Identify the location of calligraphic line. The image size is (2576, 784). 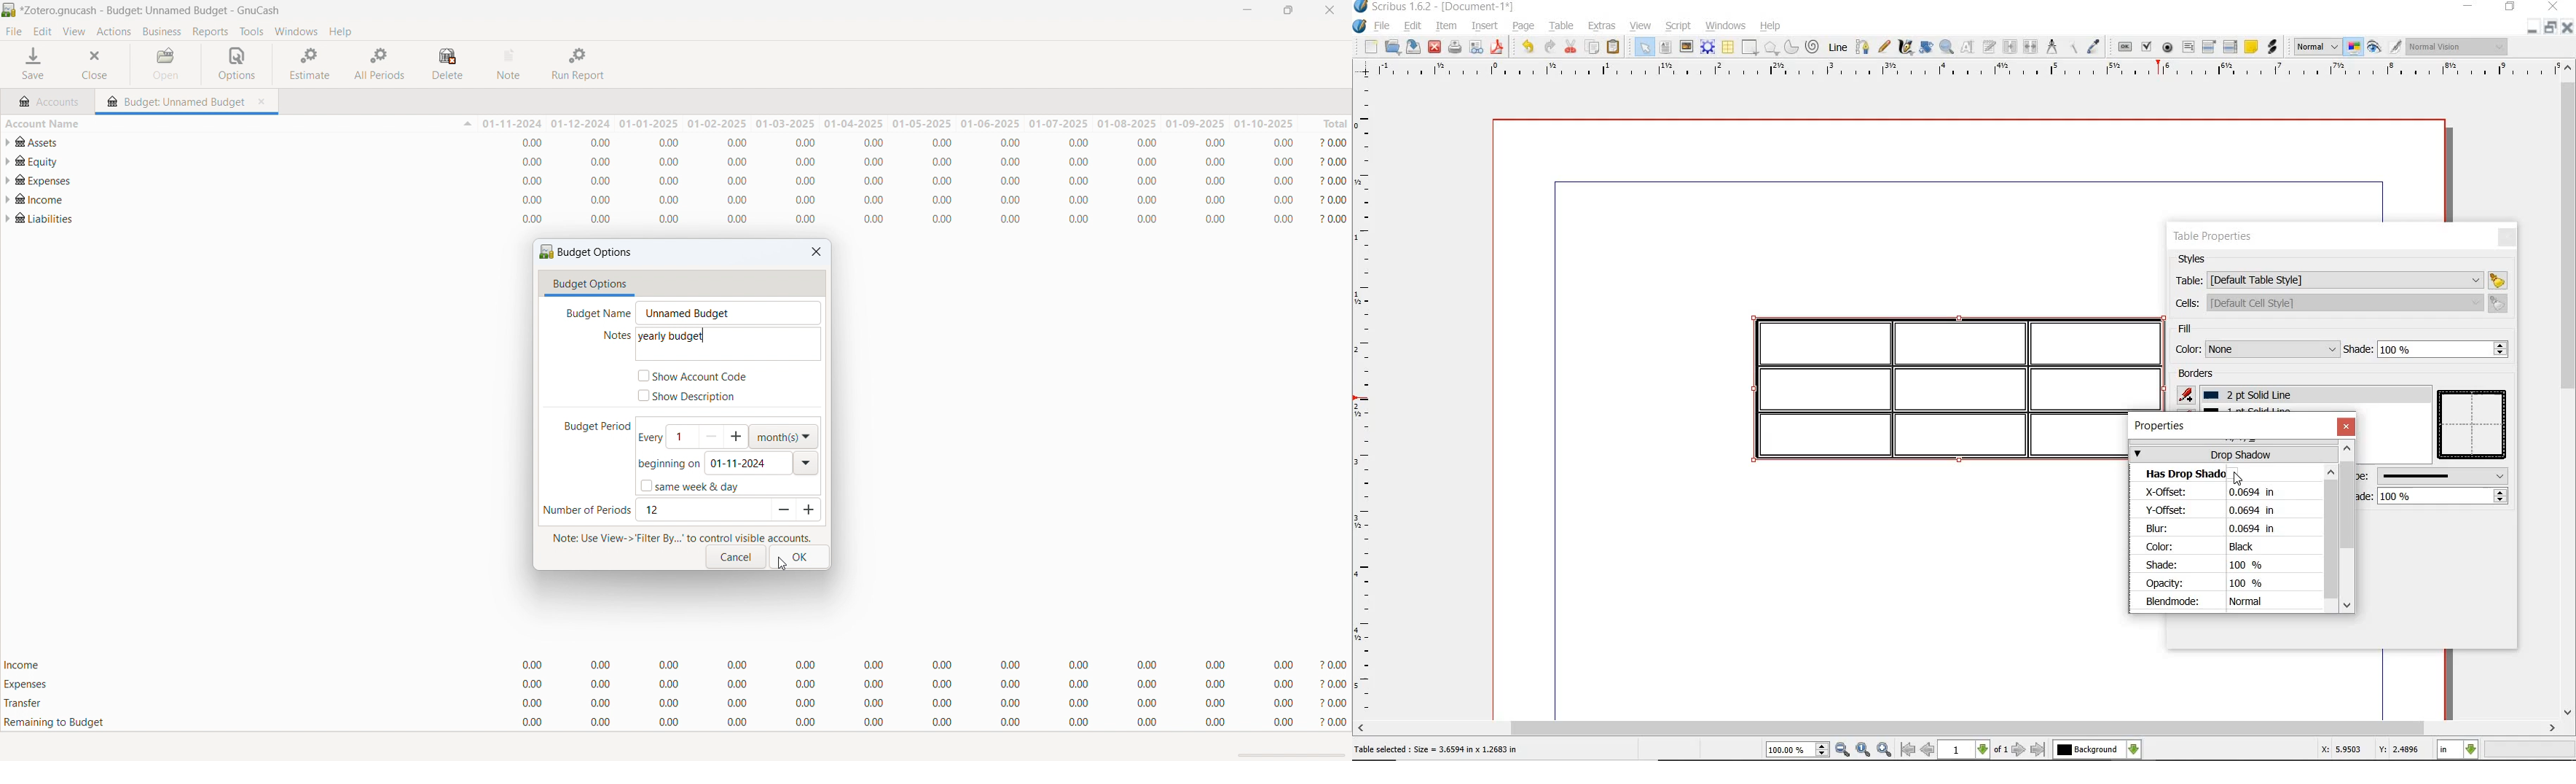
(1904, 47).